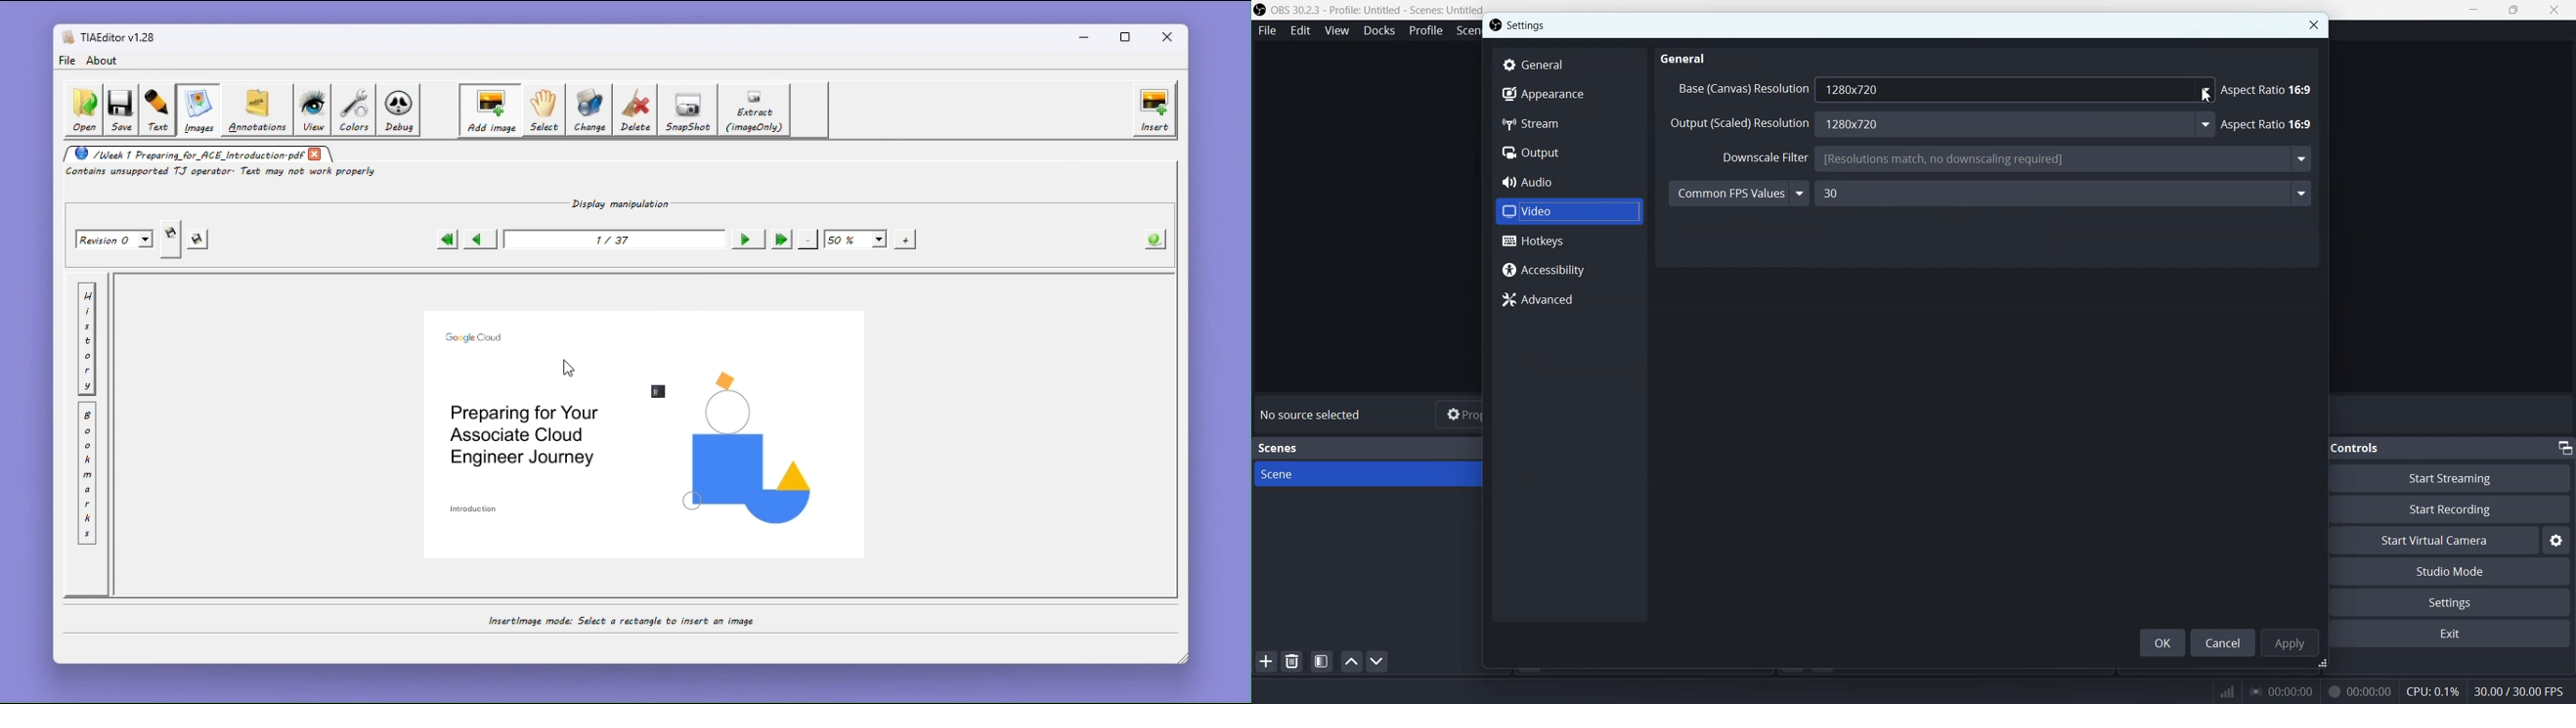 The height and width of the screenshot is (728, 2576). I want to click on Advanced, so click(1569, 300).